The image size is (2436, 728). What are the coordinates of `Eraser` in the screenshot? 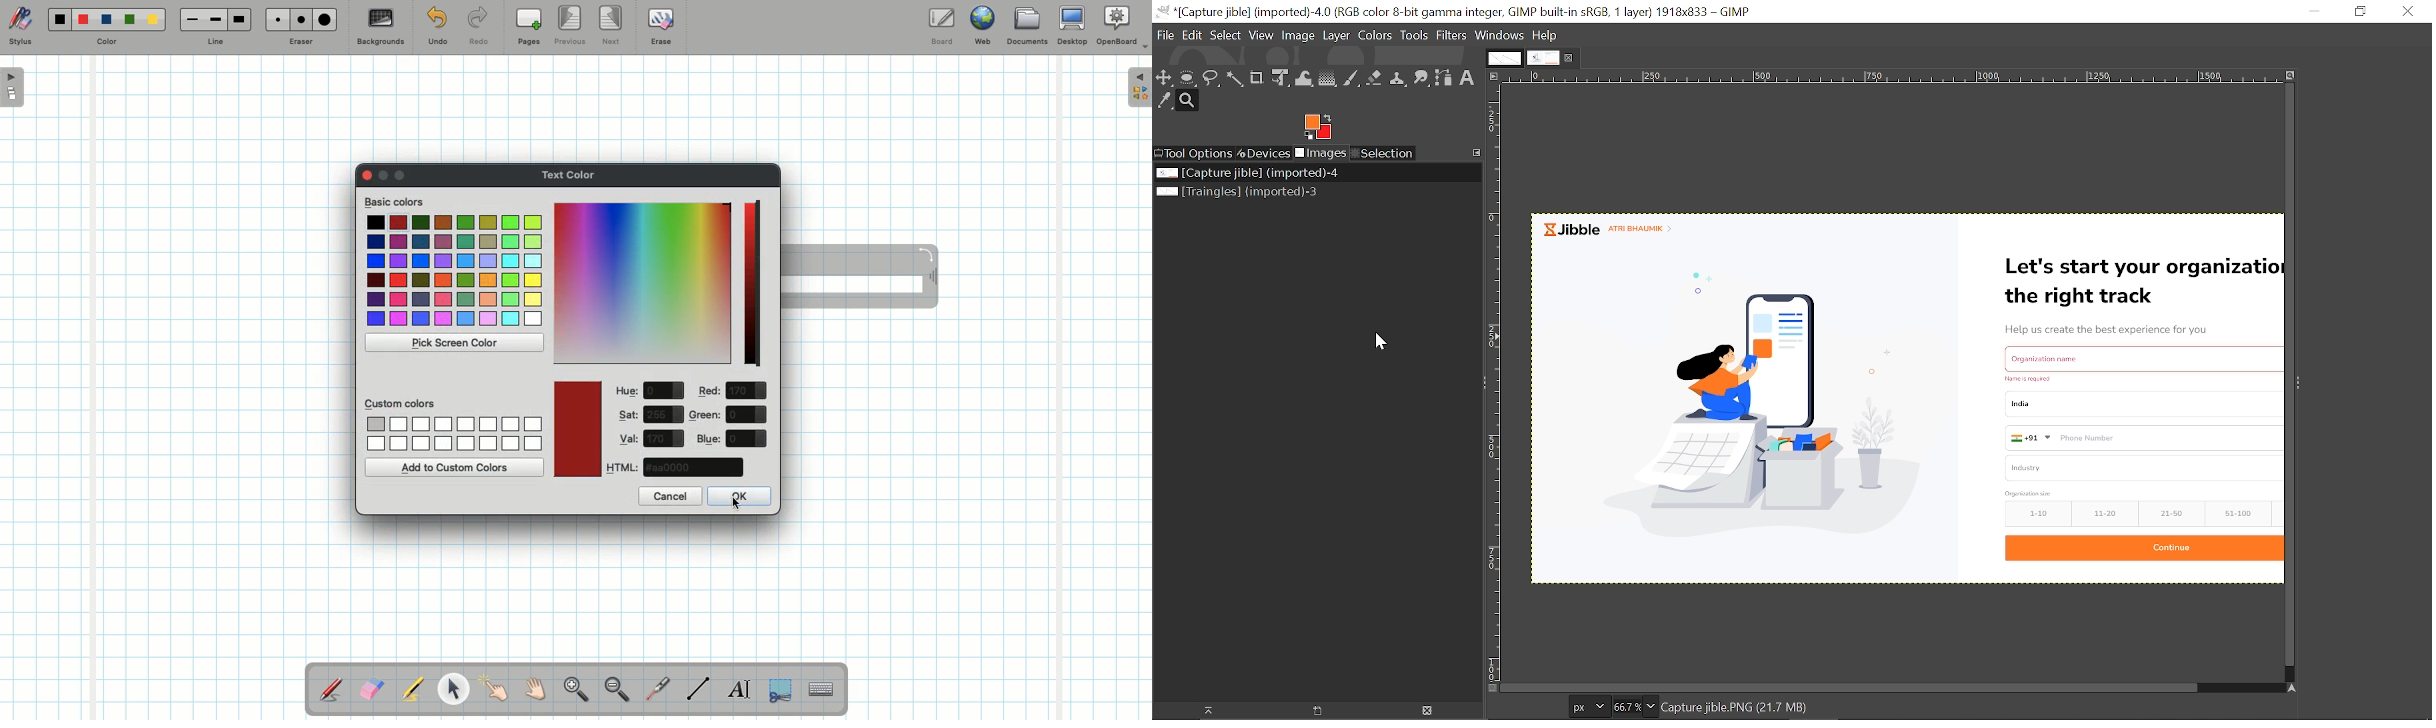 It's located at (371, 690).